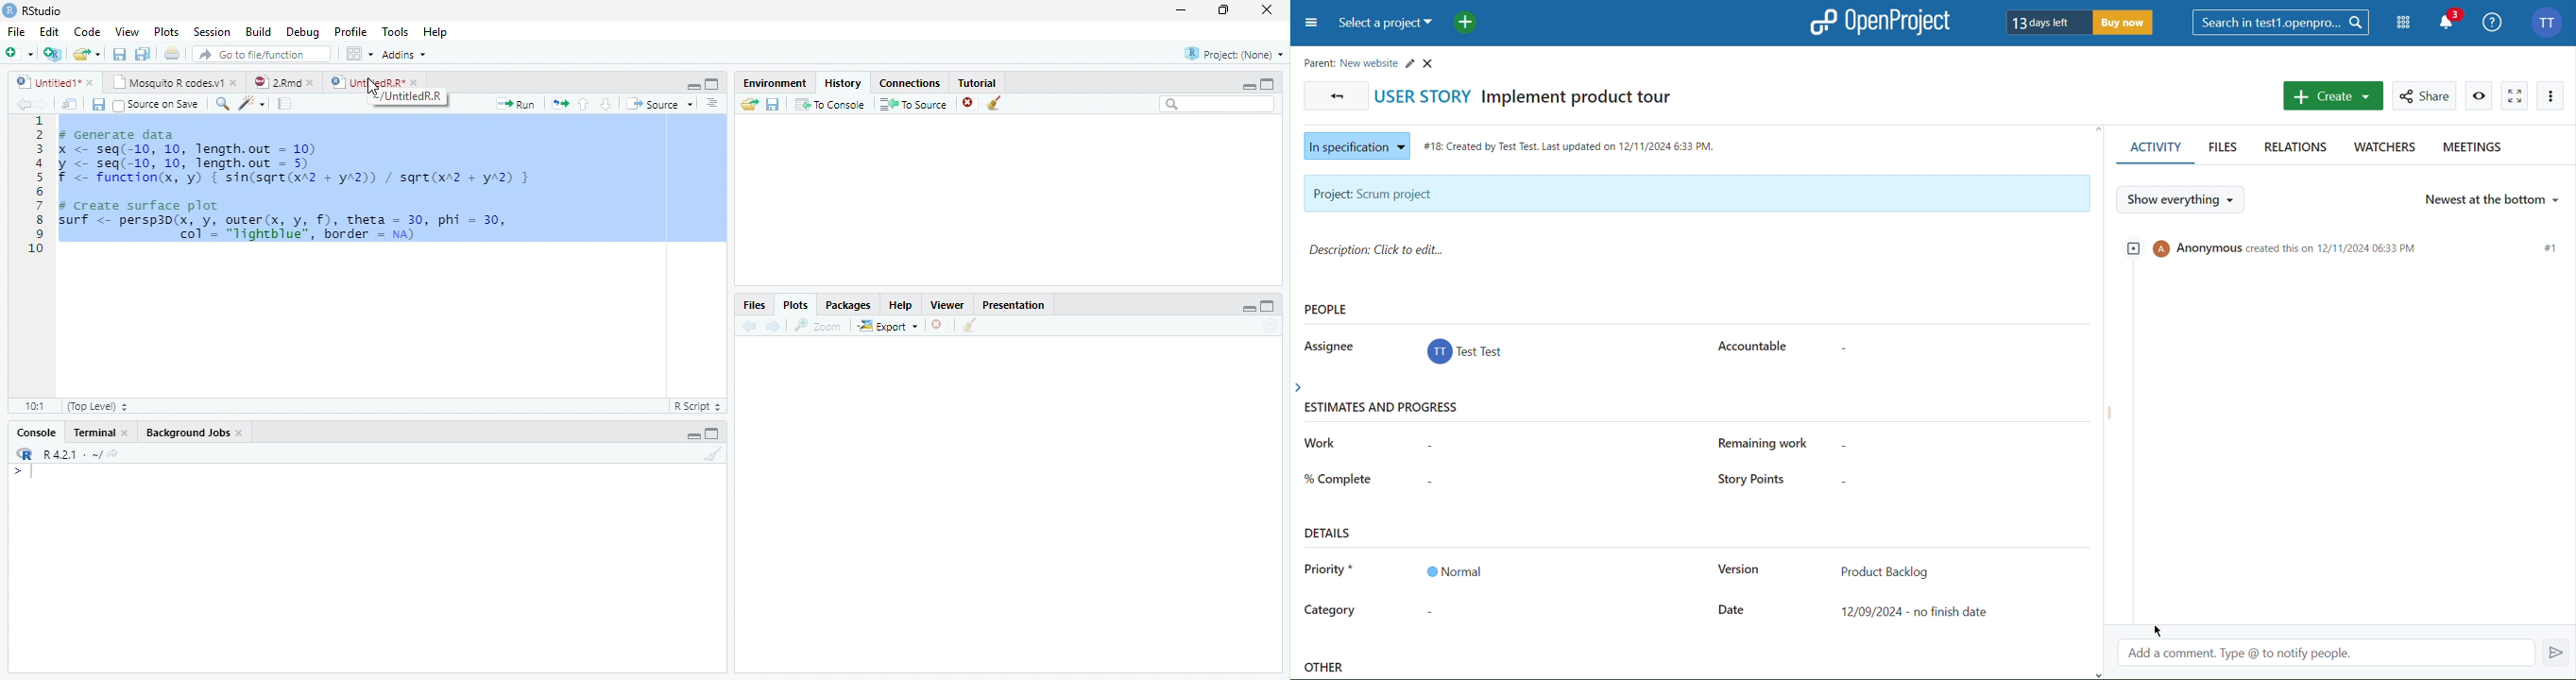 This screenshot has height=700, width=2576. Describe the element at coordinates (1771, 443) in the screenshot. I see `Remaining work` at that location.